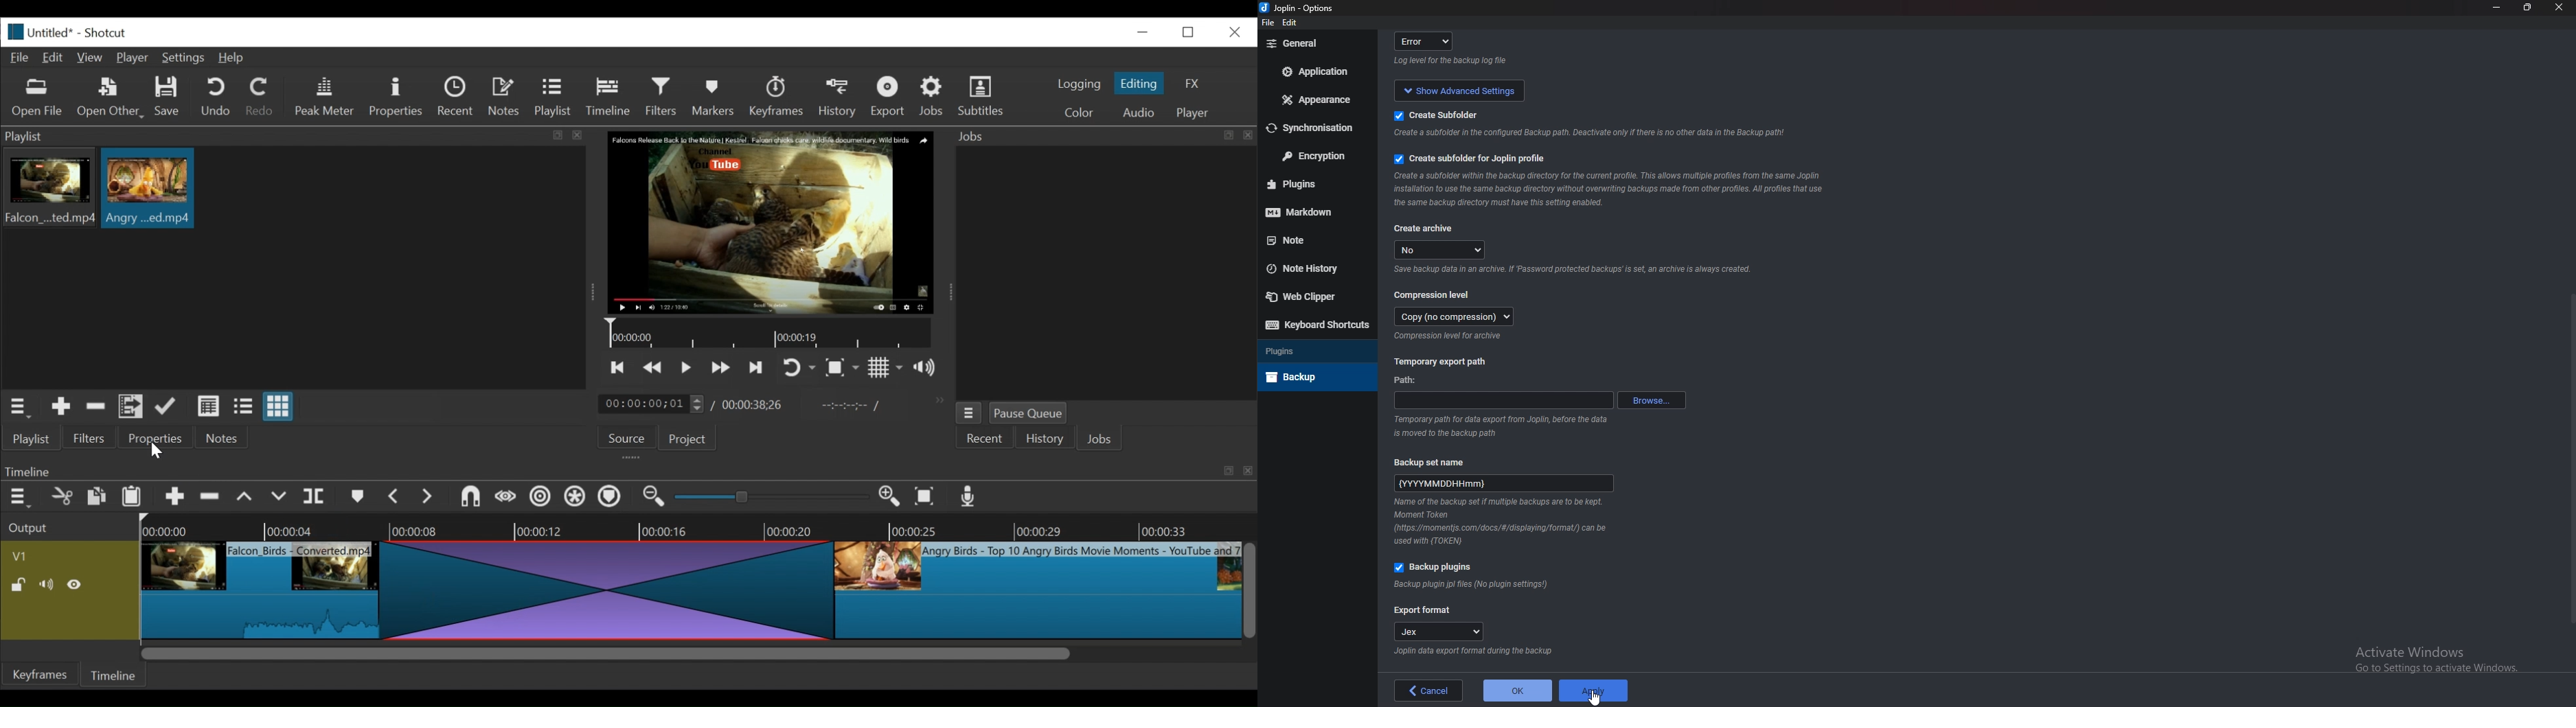 The width and height of the screenshot is (2576, 728). I want to click on Timeline, so click(612, 94).